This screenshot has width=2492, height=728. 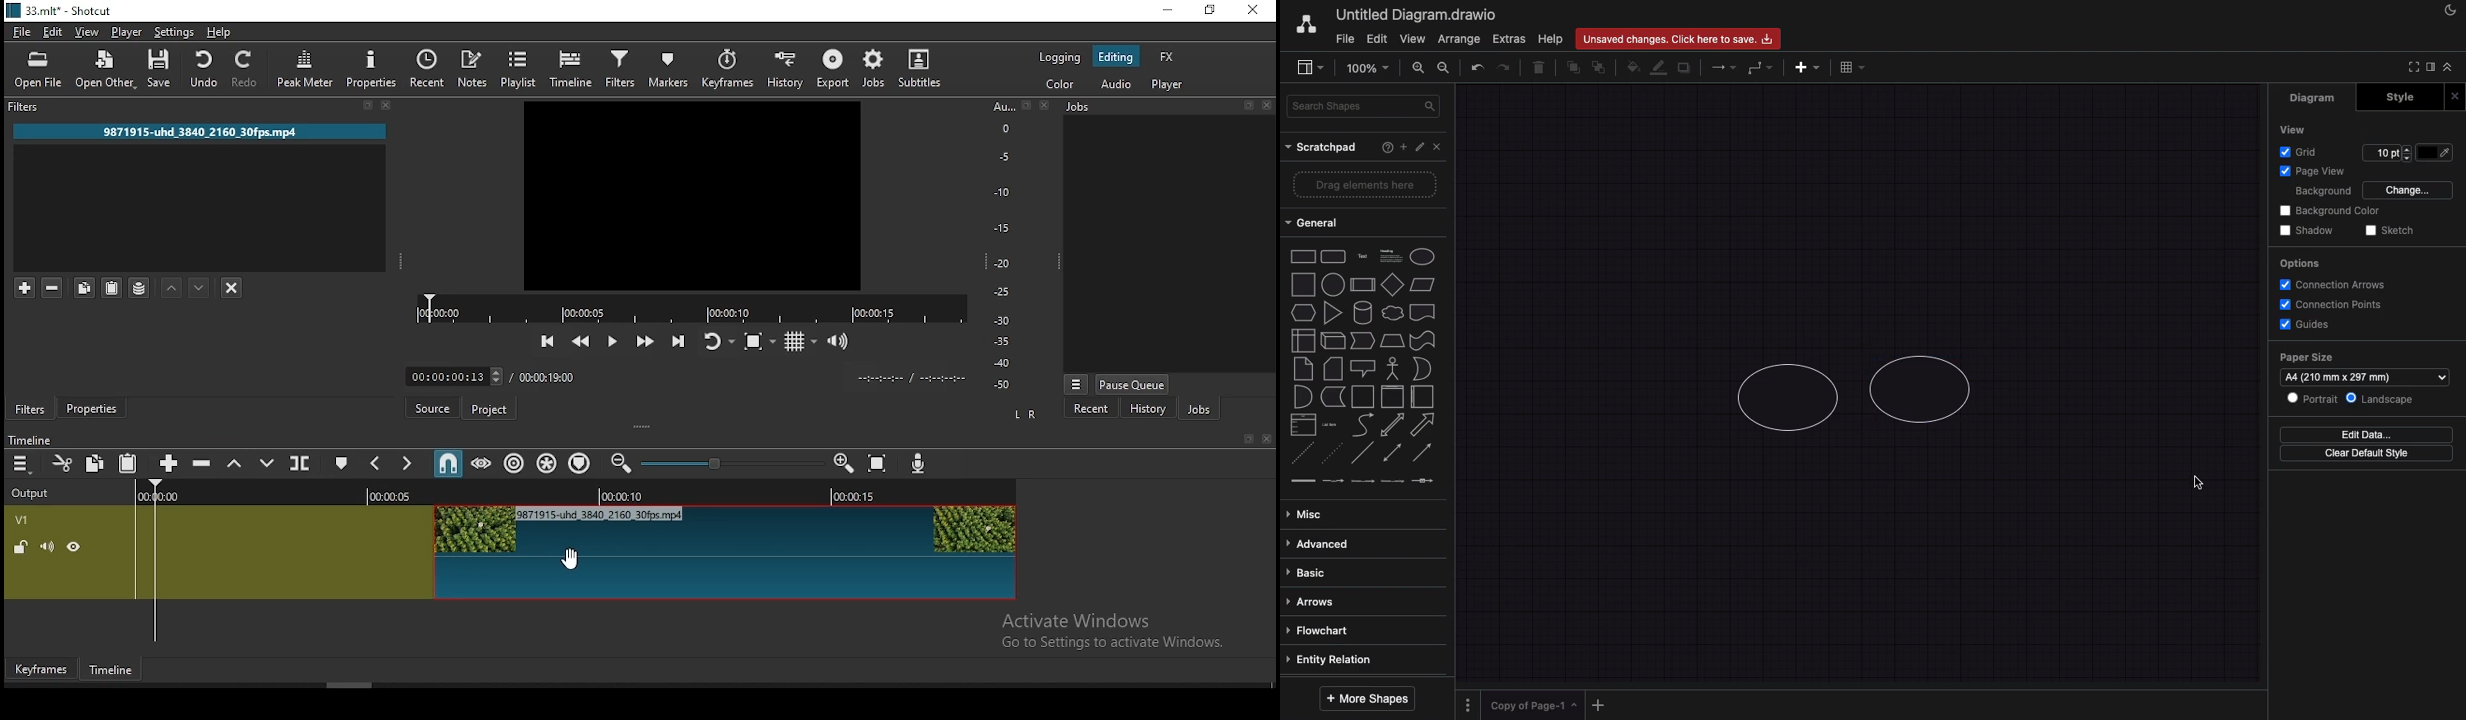 What do you see at coordinates (39, 495) in the screenshot?
I see `output` at bounding box center [39, 495].